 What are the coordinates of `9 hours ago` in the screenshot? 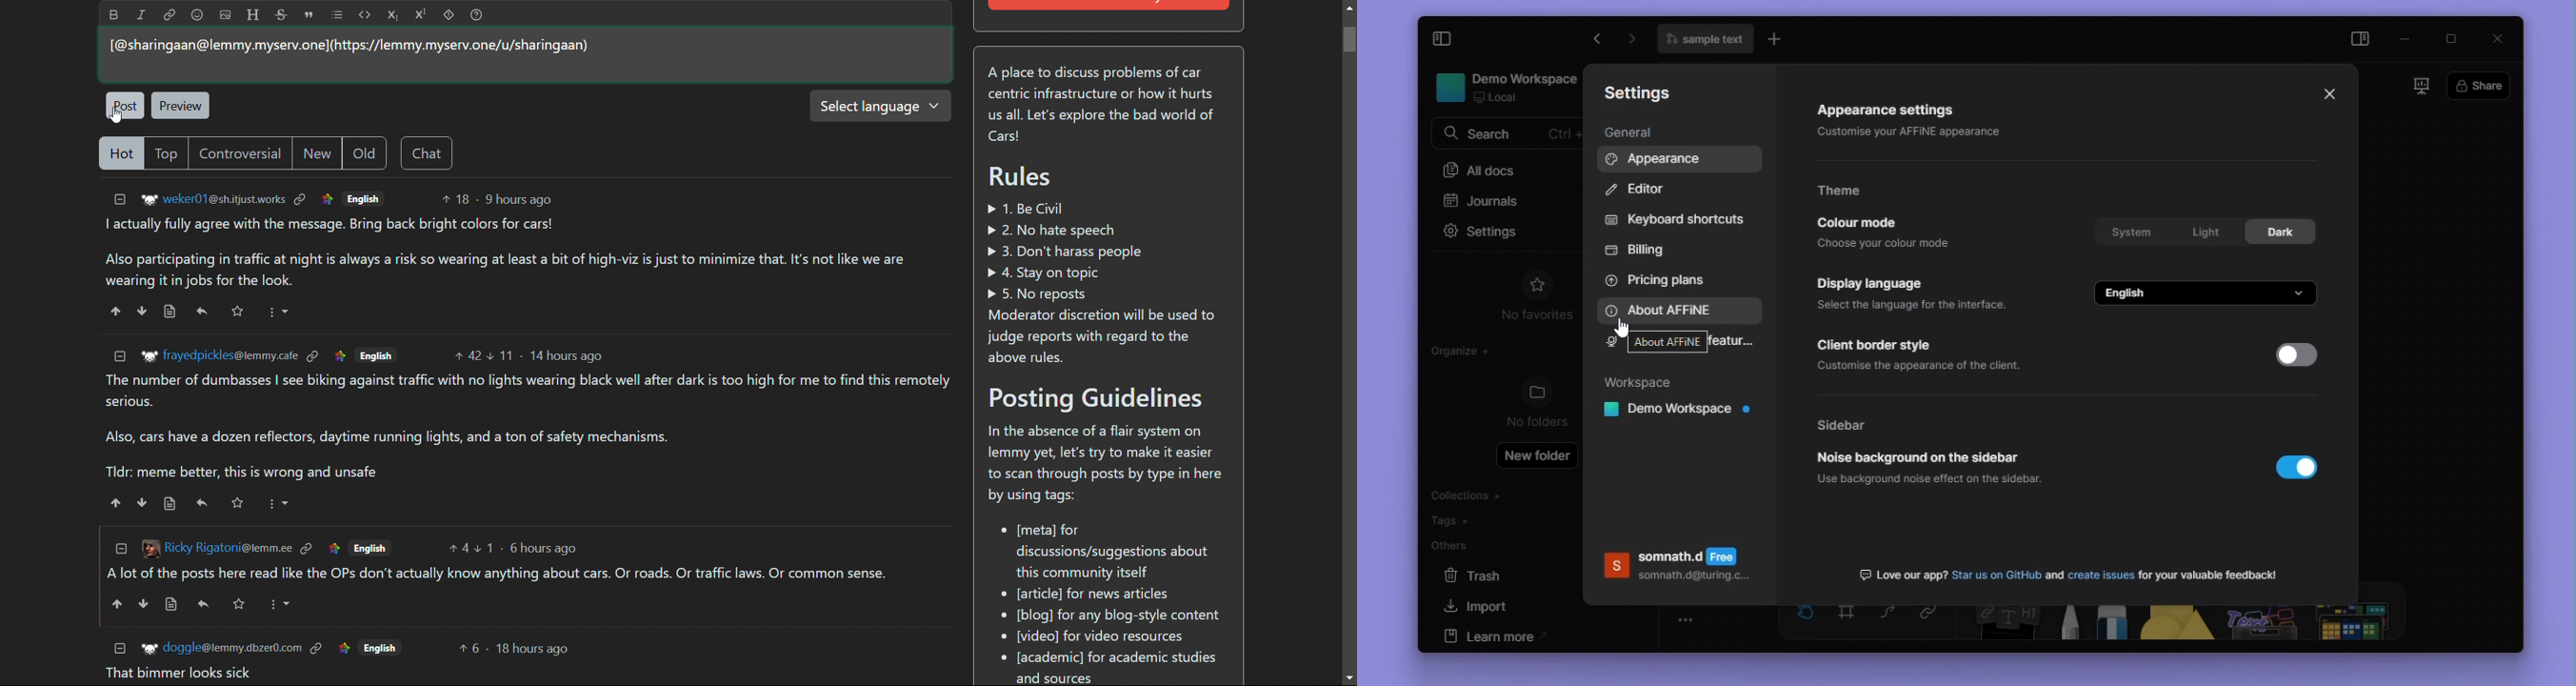 It's located at (517, 199).